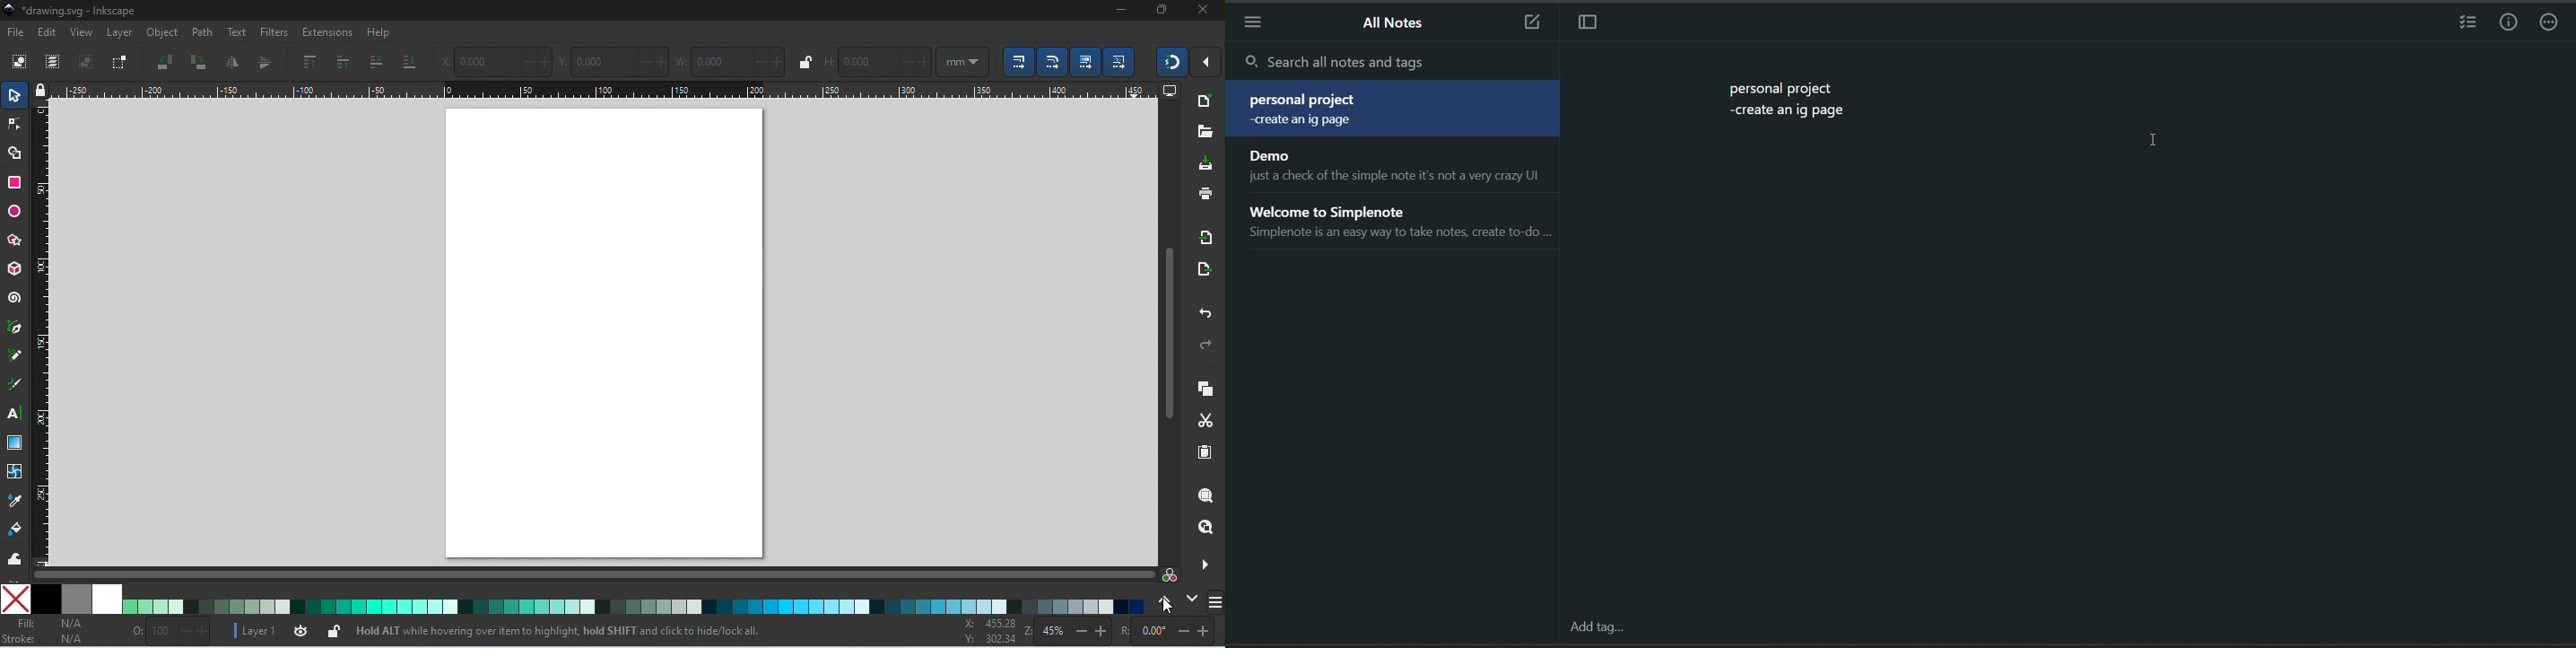 Image resolution: width=2576 pixels, height=672 pixels. I want to click on black, so click(46, 599).